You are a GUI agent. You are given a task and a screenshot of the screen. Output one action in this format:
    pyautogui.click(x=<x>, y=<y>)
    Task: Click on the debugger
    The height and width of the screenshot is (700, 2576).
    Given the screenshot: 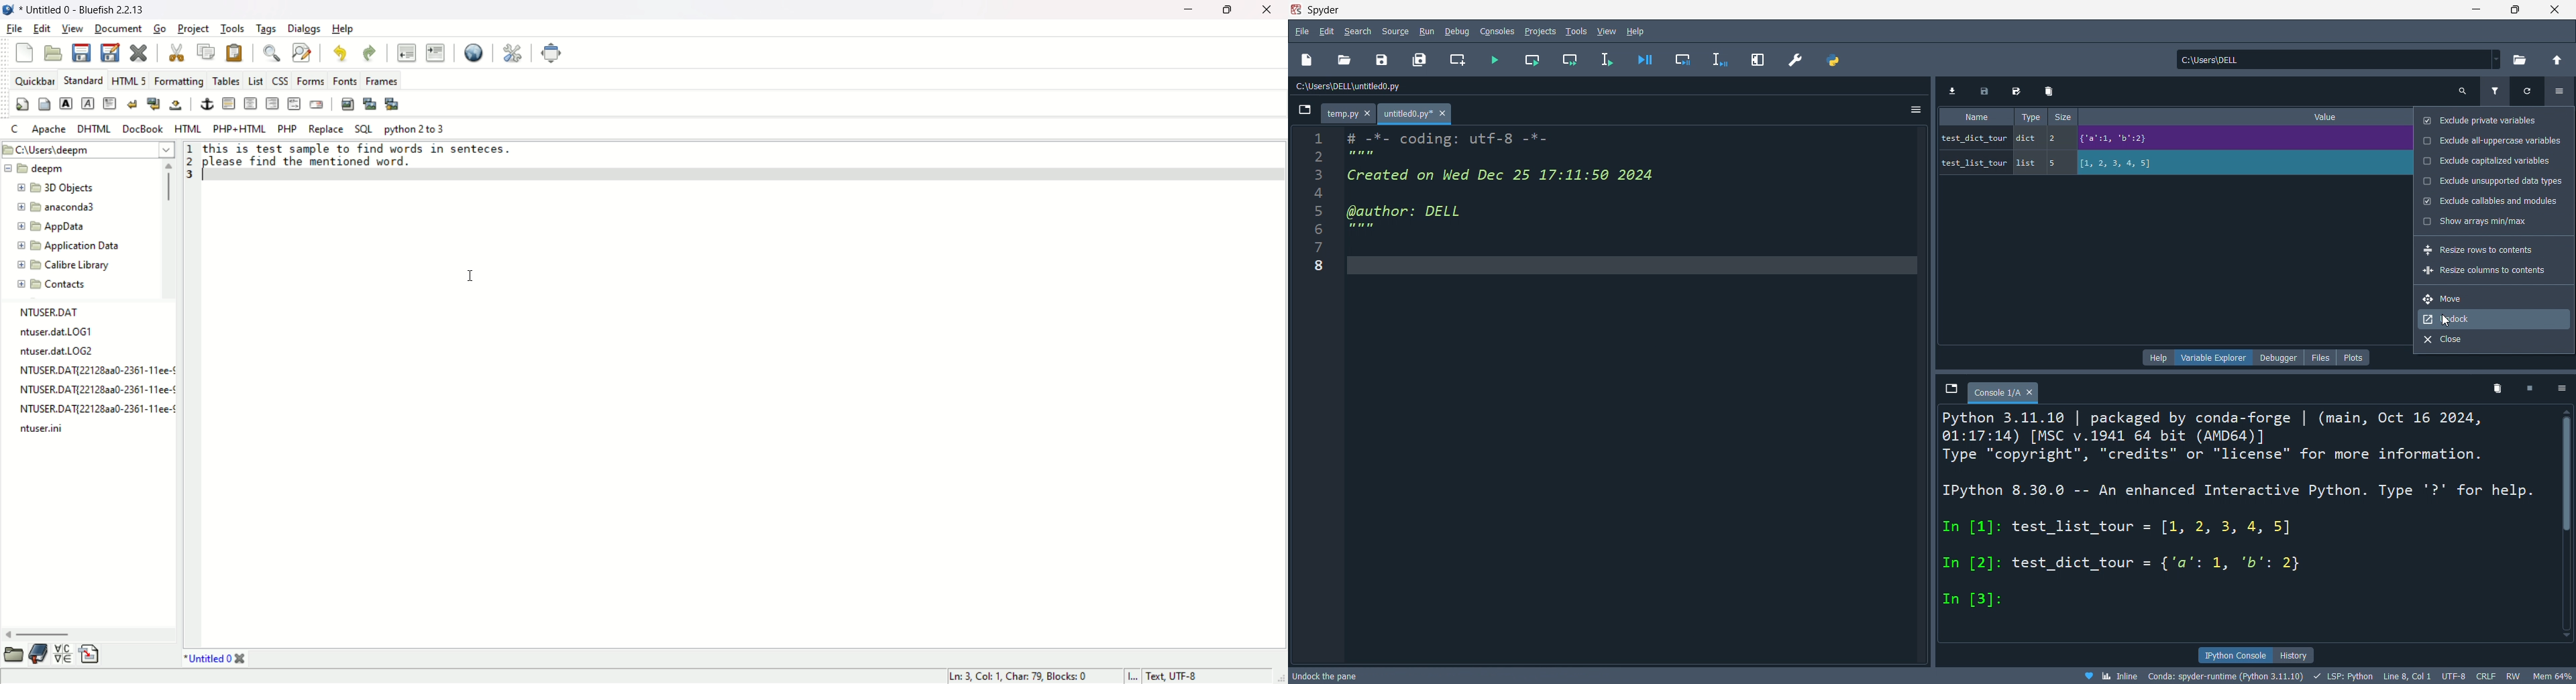 What is the action you would take?
    pyautogui.click(x=2279, y=357)
    